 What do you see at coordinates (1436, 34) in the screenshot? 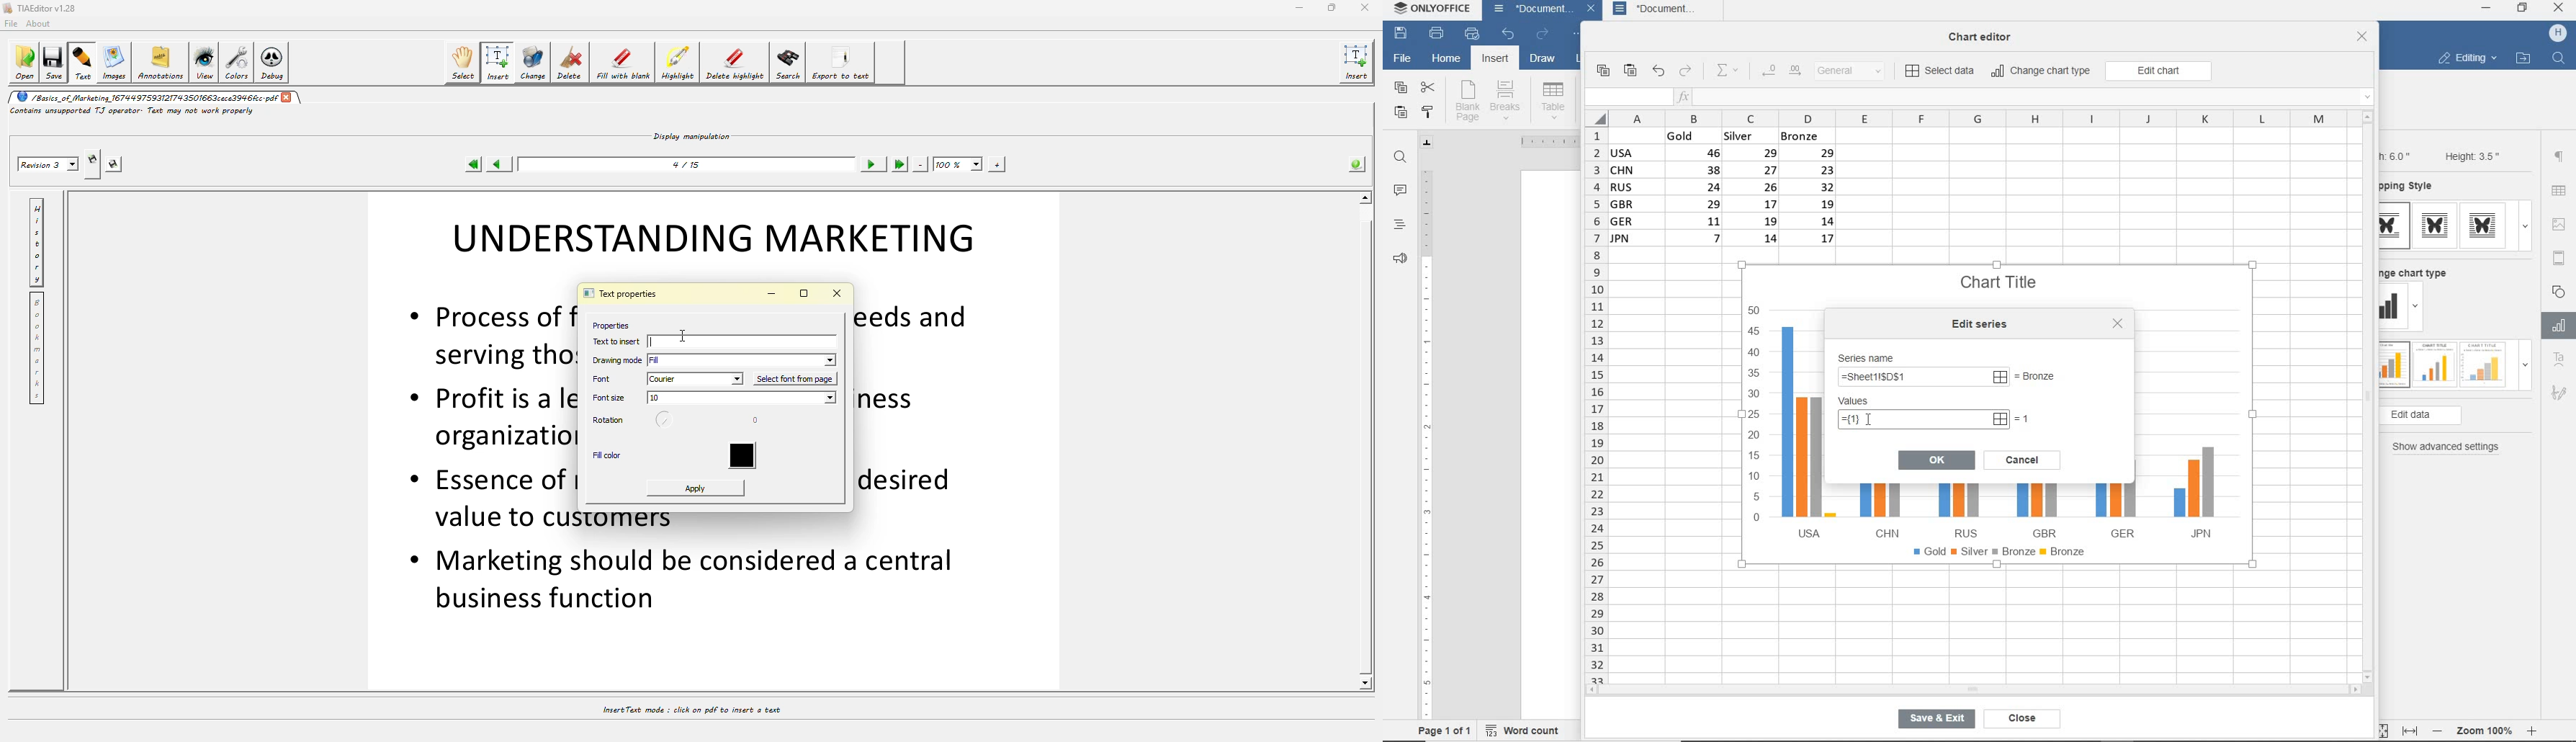
I see `print` at bounding box center [1436, 34].